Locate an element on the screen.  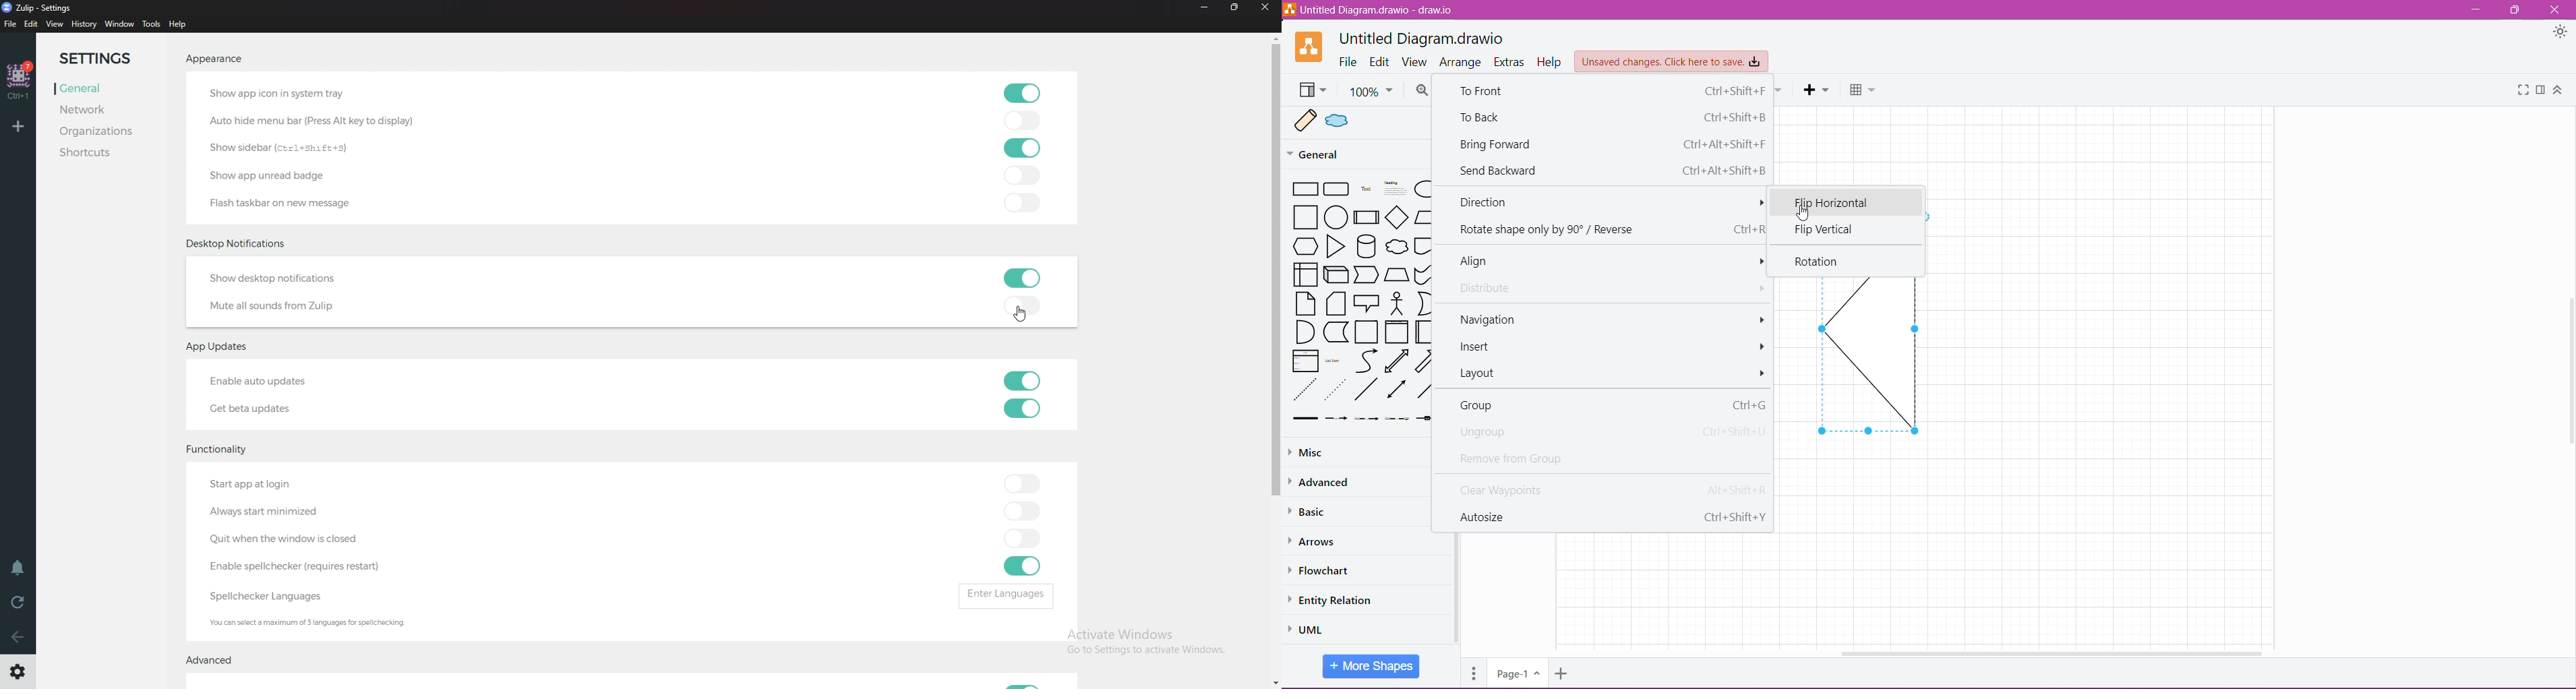
toggle is located at coordinates (1022, 121).